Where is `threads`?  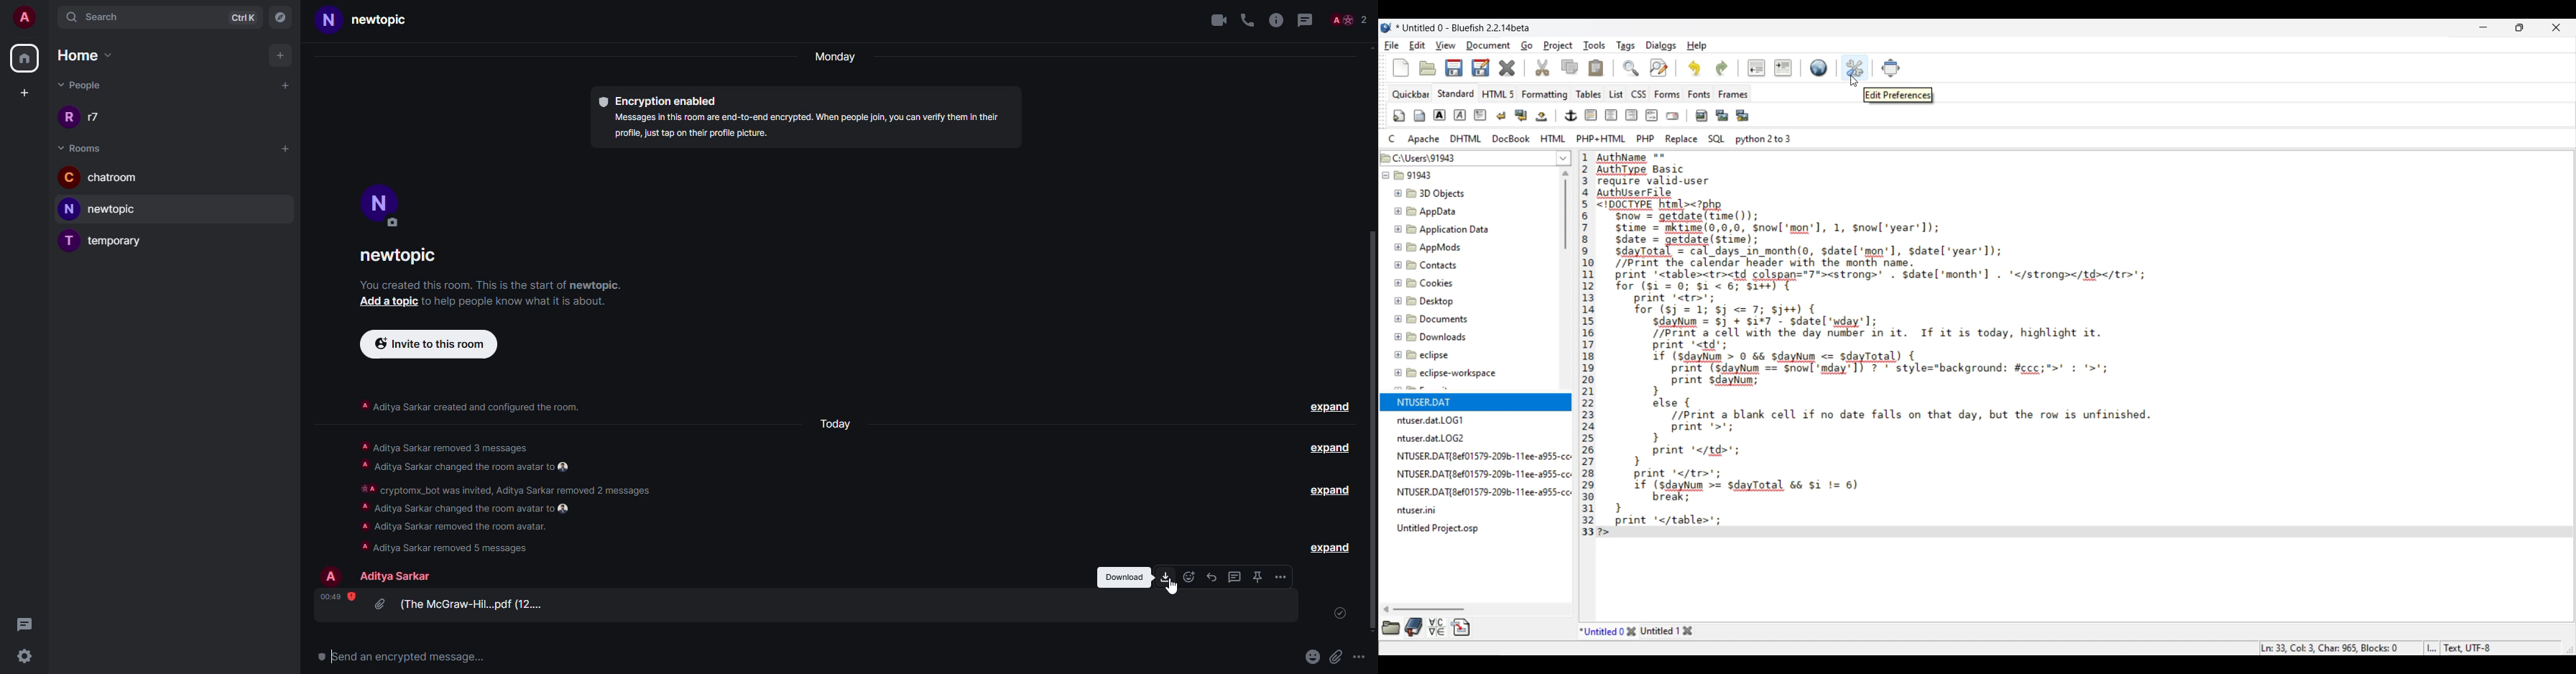
threads is located at coordinates (1235, 576).